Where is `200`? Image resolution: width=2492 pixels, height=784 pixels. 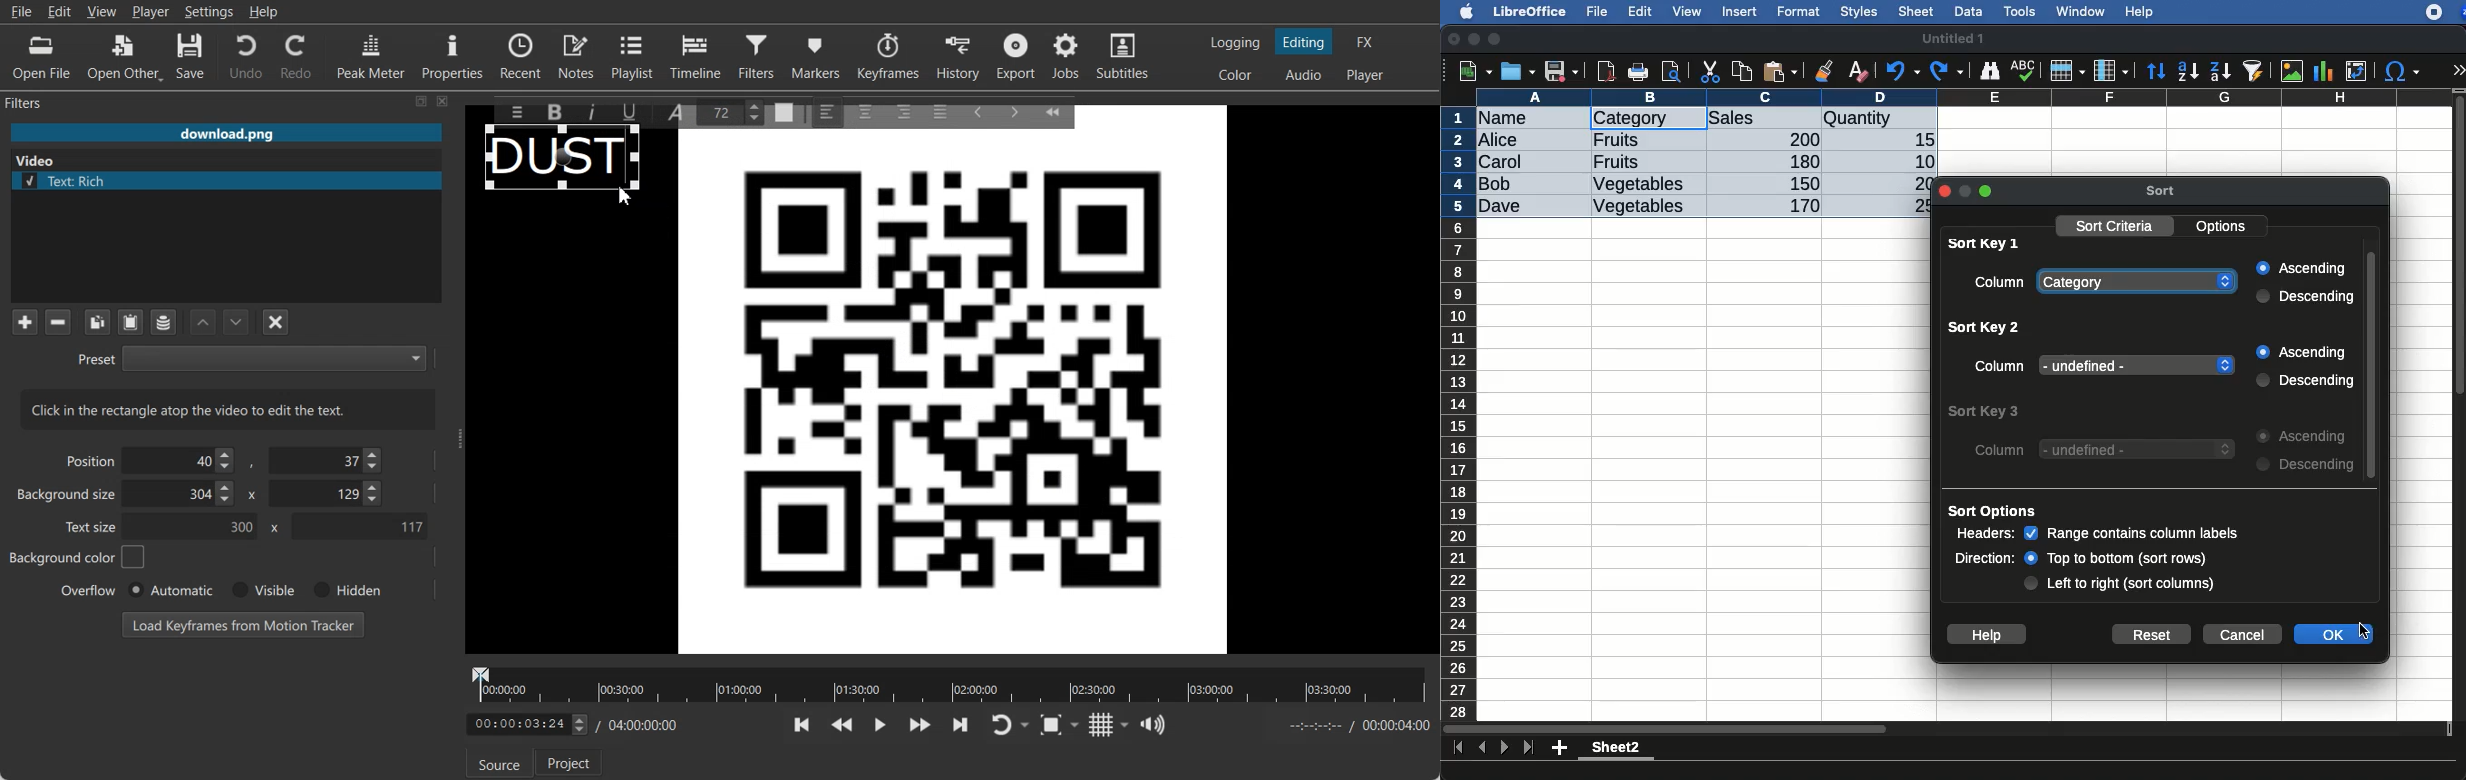 200 is located at coordinates (1799, 139).